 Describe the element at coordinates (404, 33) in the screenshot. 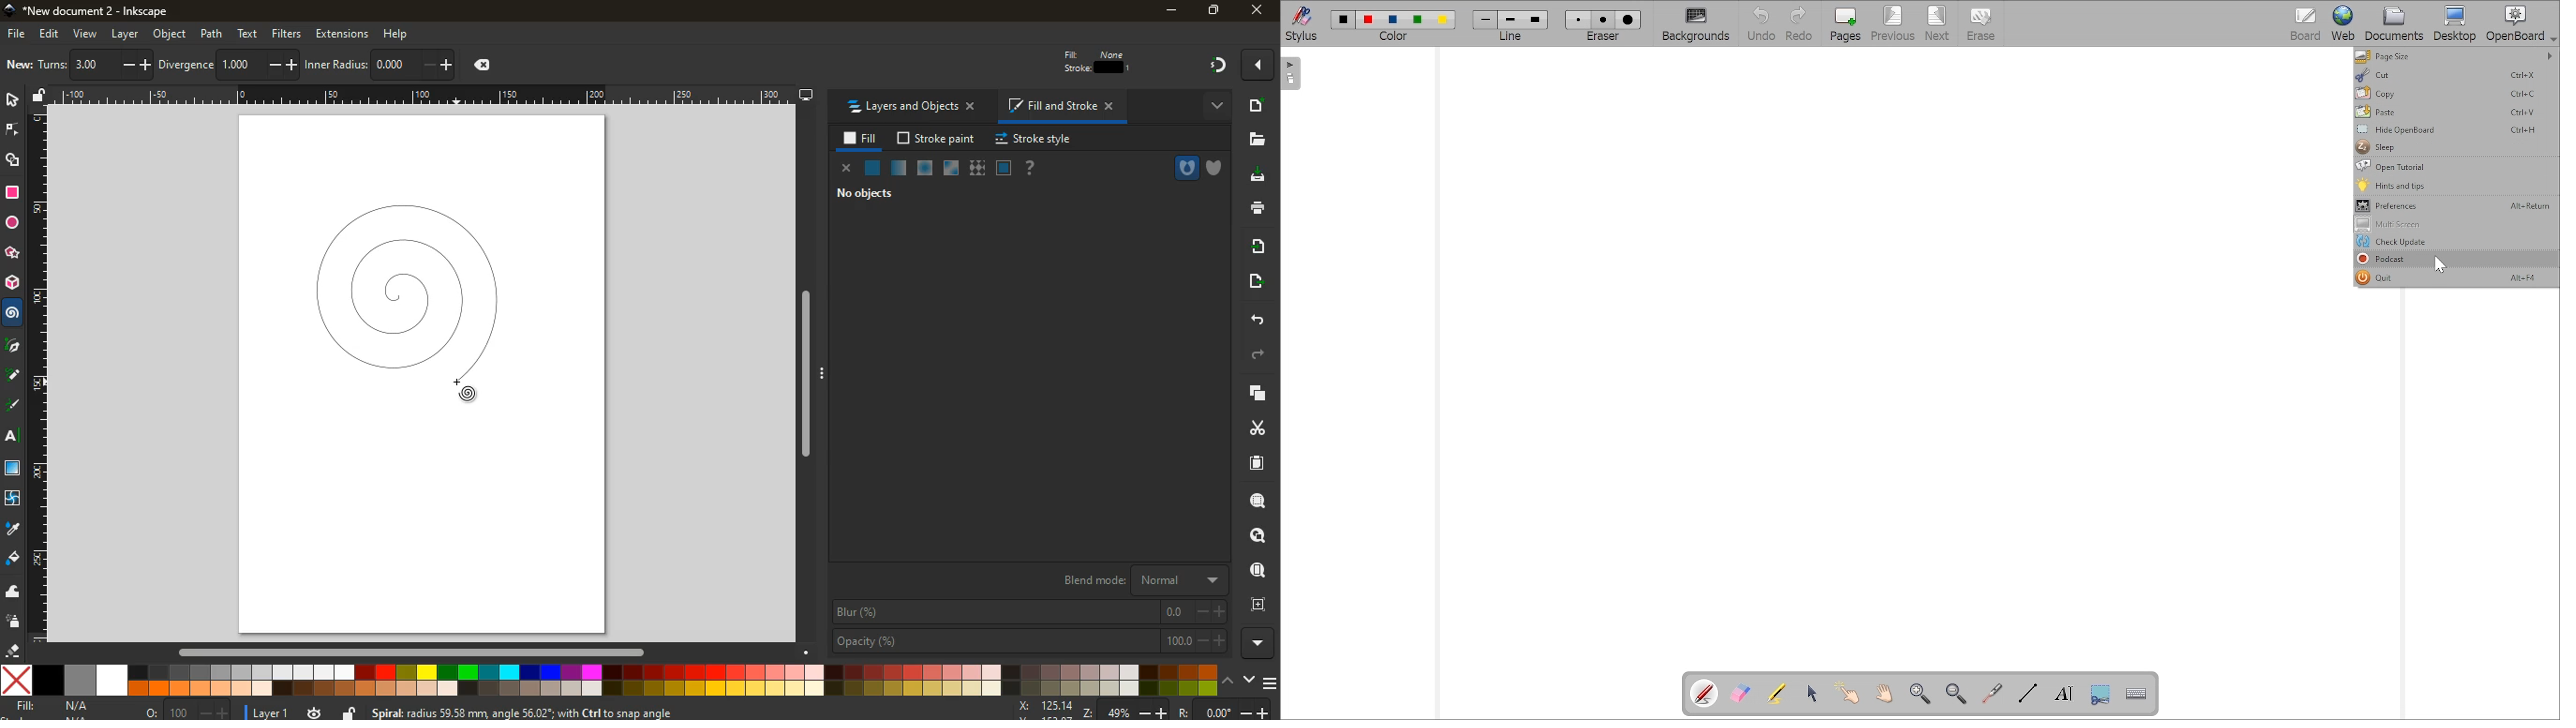

I see `help` at that location.